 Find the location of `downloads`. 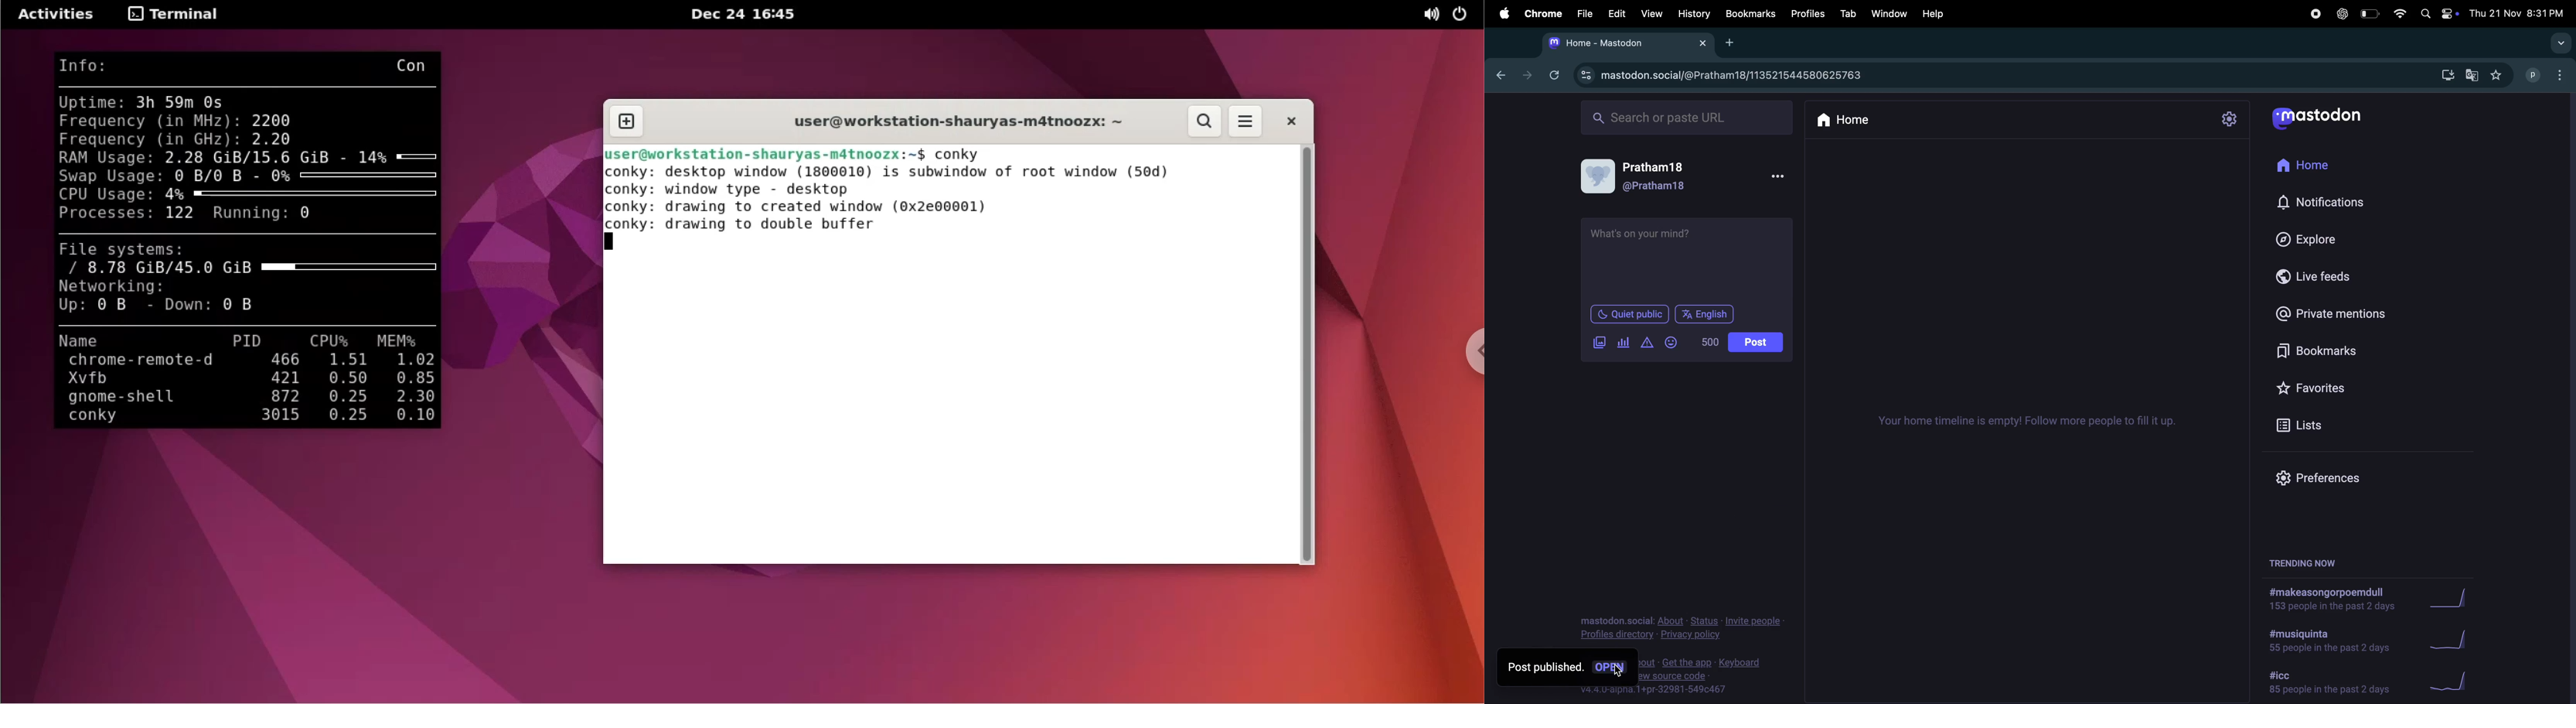

downloads is located at coordinates (2444, 76).